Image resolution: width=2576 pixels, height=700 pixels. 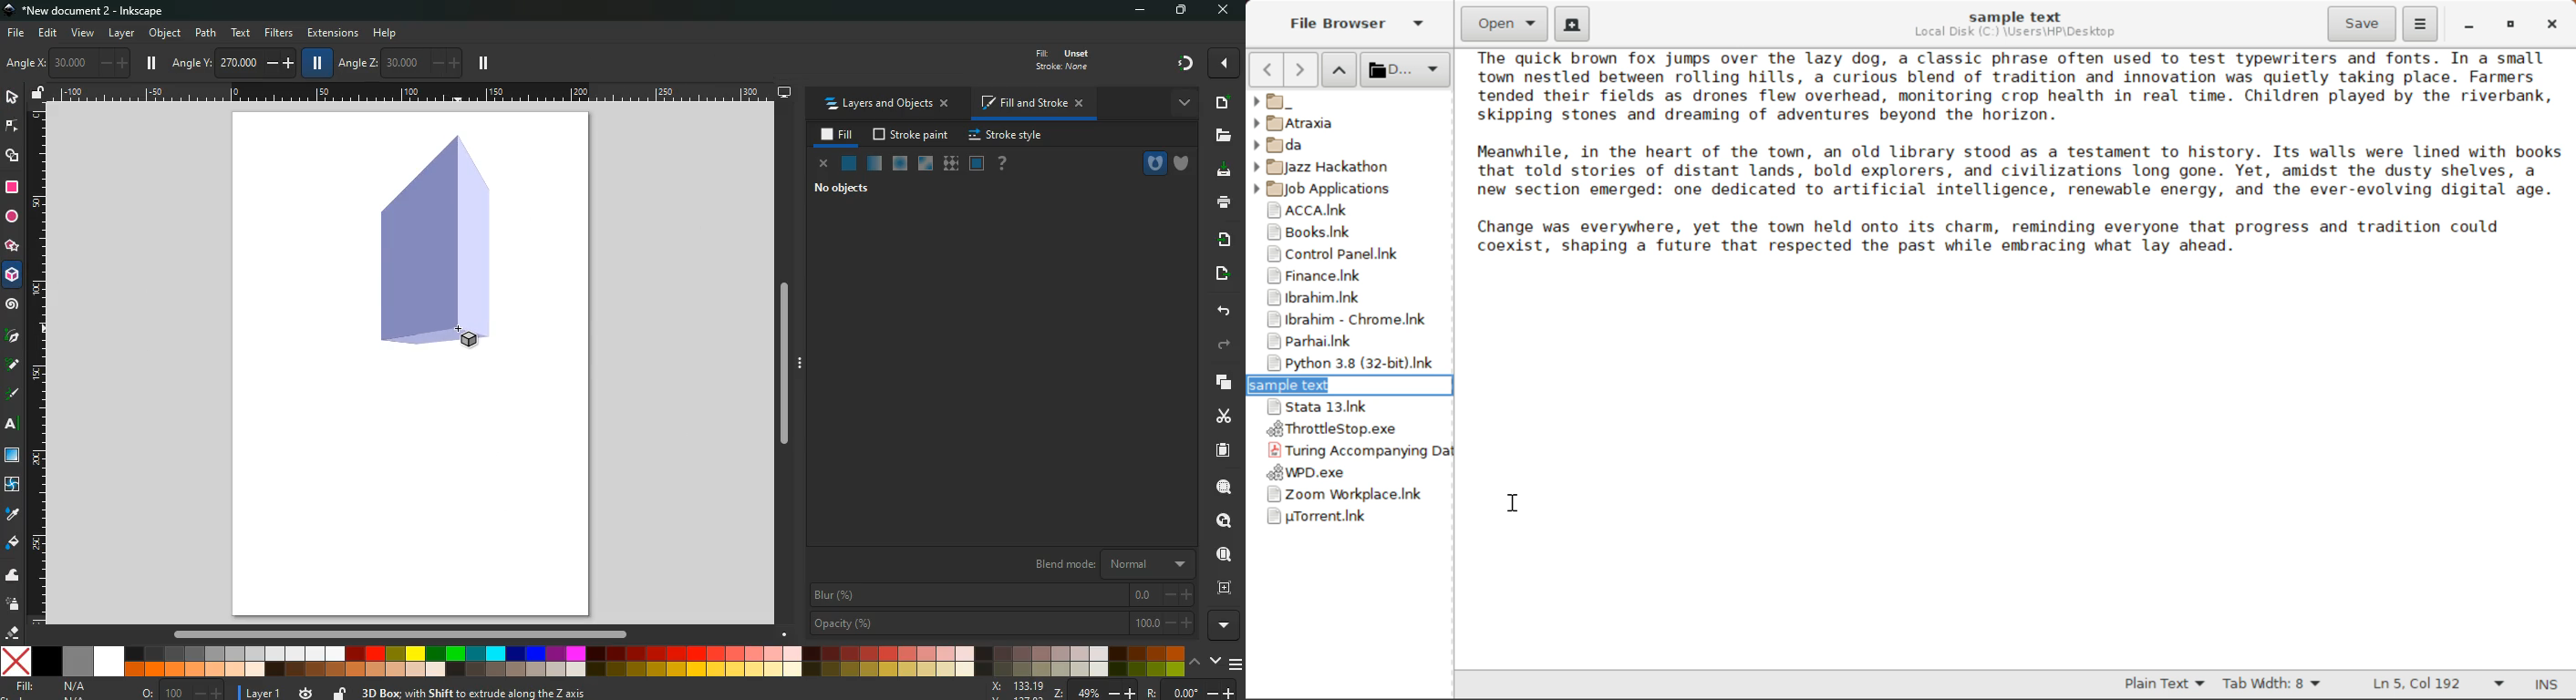 I want to click on help, so click(x=391, y=33).